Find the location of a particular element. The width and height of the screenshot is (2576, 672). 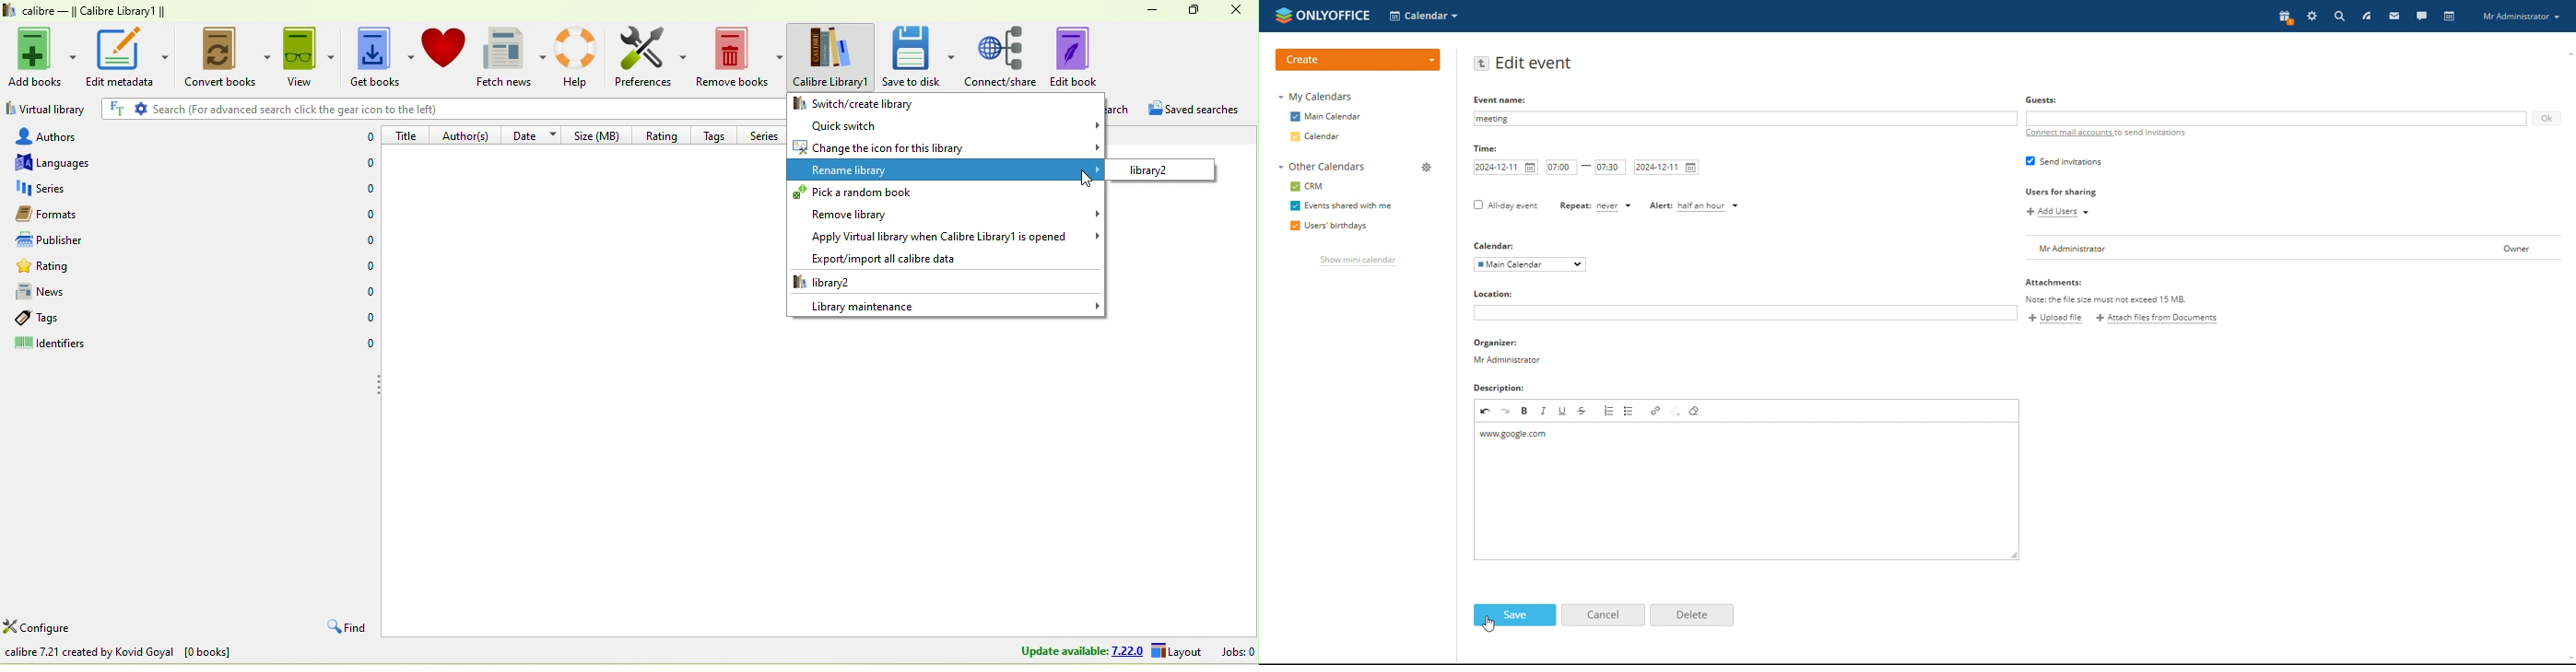

get books is located at coordinates (379, 58).